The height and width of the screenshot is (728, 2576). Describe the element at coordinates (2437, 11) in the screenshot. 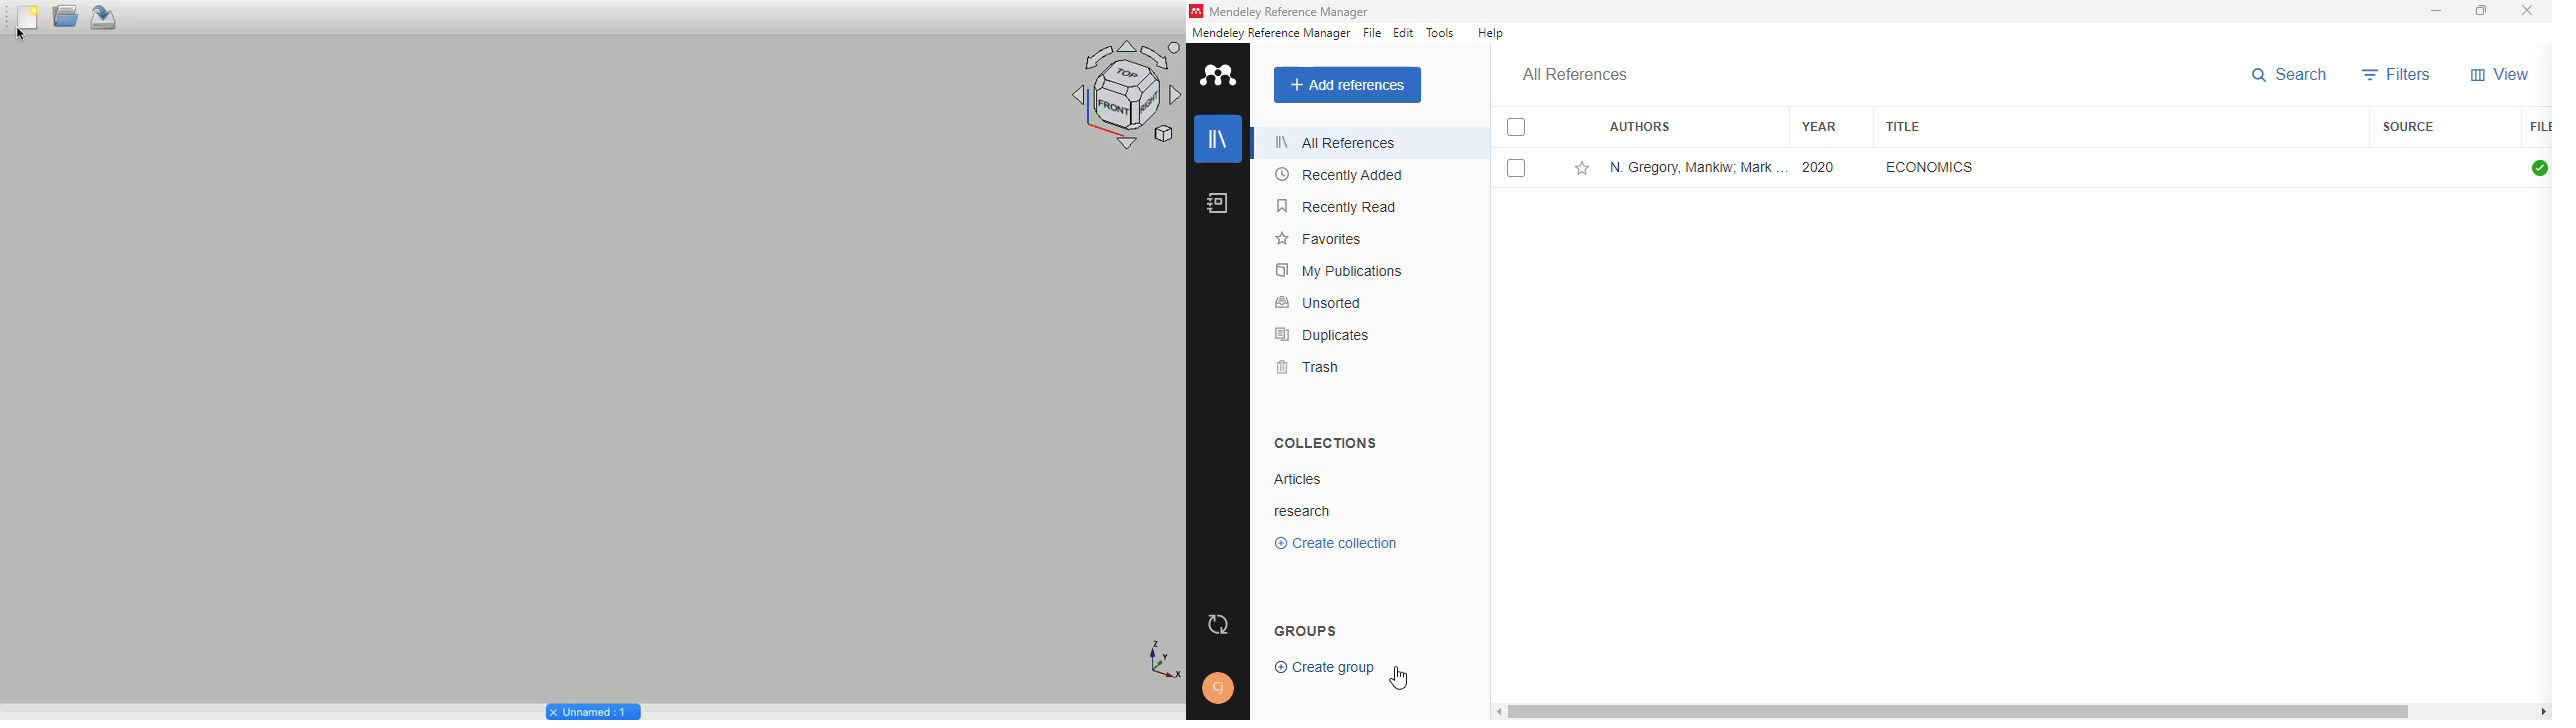

I see `minimize` at that location.